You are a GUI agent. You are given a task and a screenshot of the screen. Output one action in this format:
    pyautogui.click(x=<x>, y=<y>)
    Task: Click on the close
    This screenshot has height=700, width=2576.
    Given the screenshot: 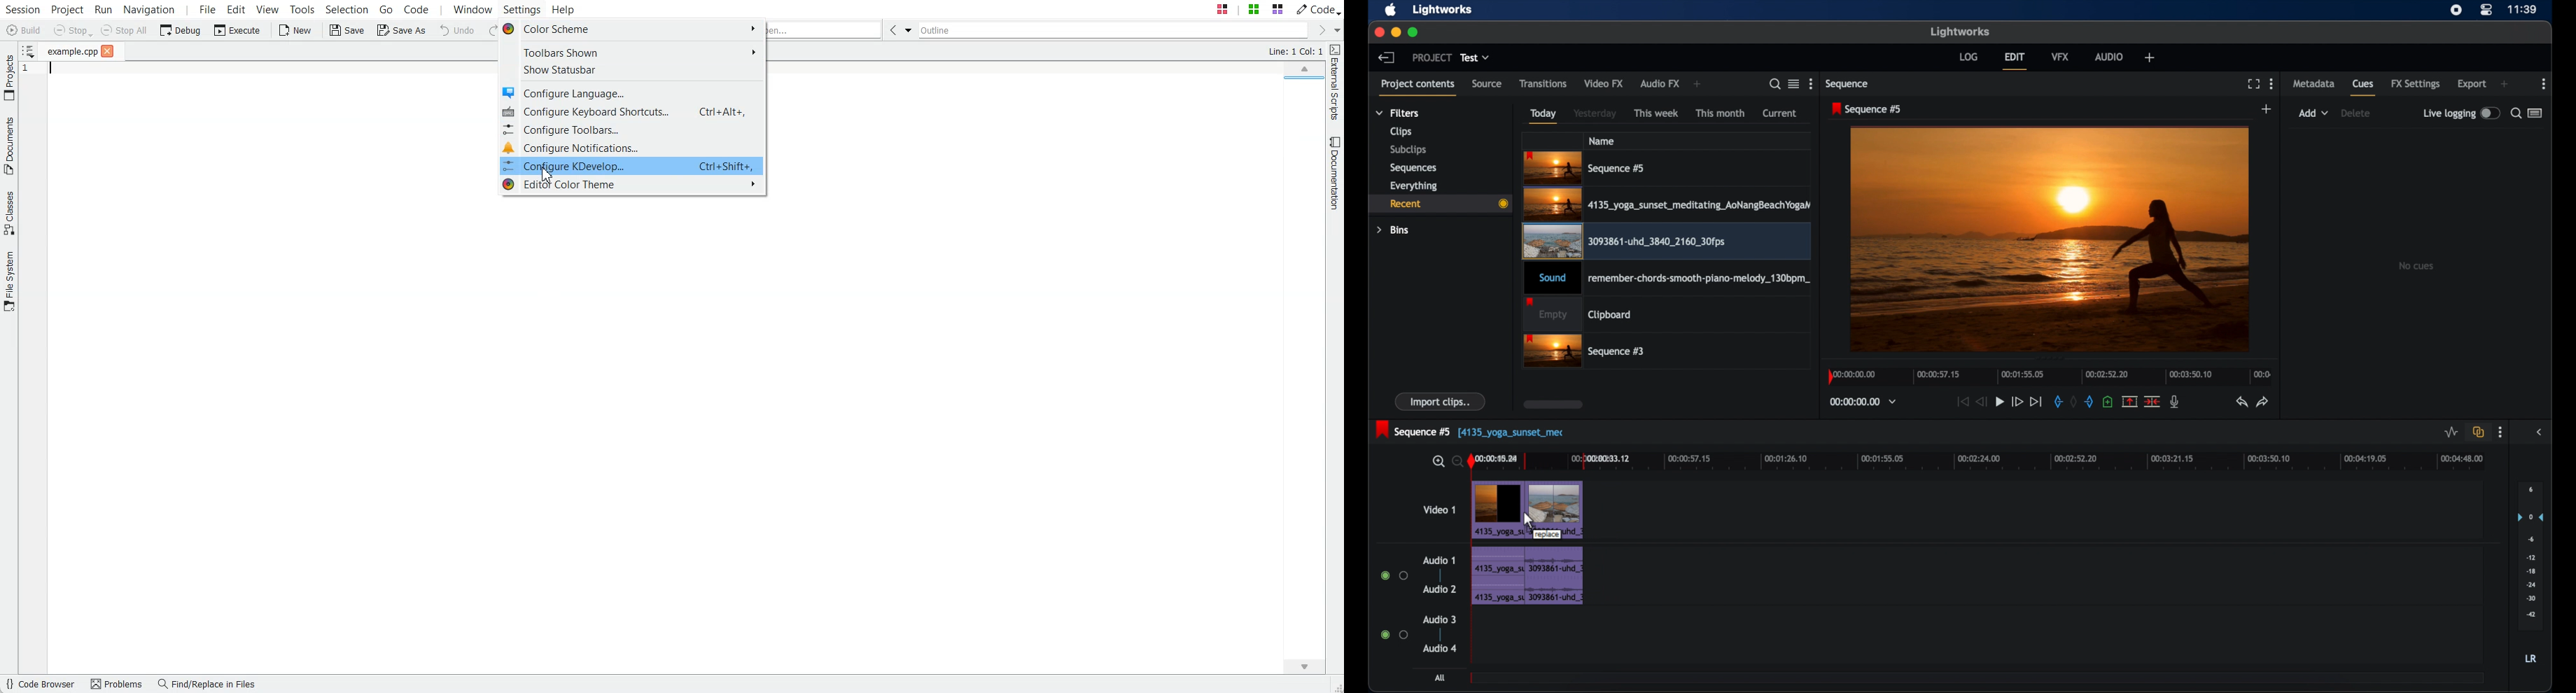 What is the action you would take?
    pyautogui.click(x=1379, y=32)
    